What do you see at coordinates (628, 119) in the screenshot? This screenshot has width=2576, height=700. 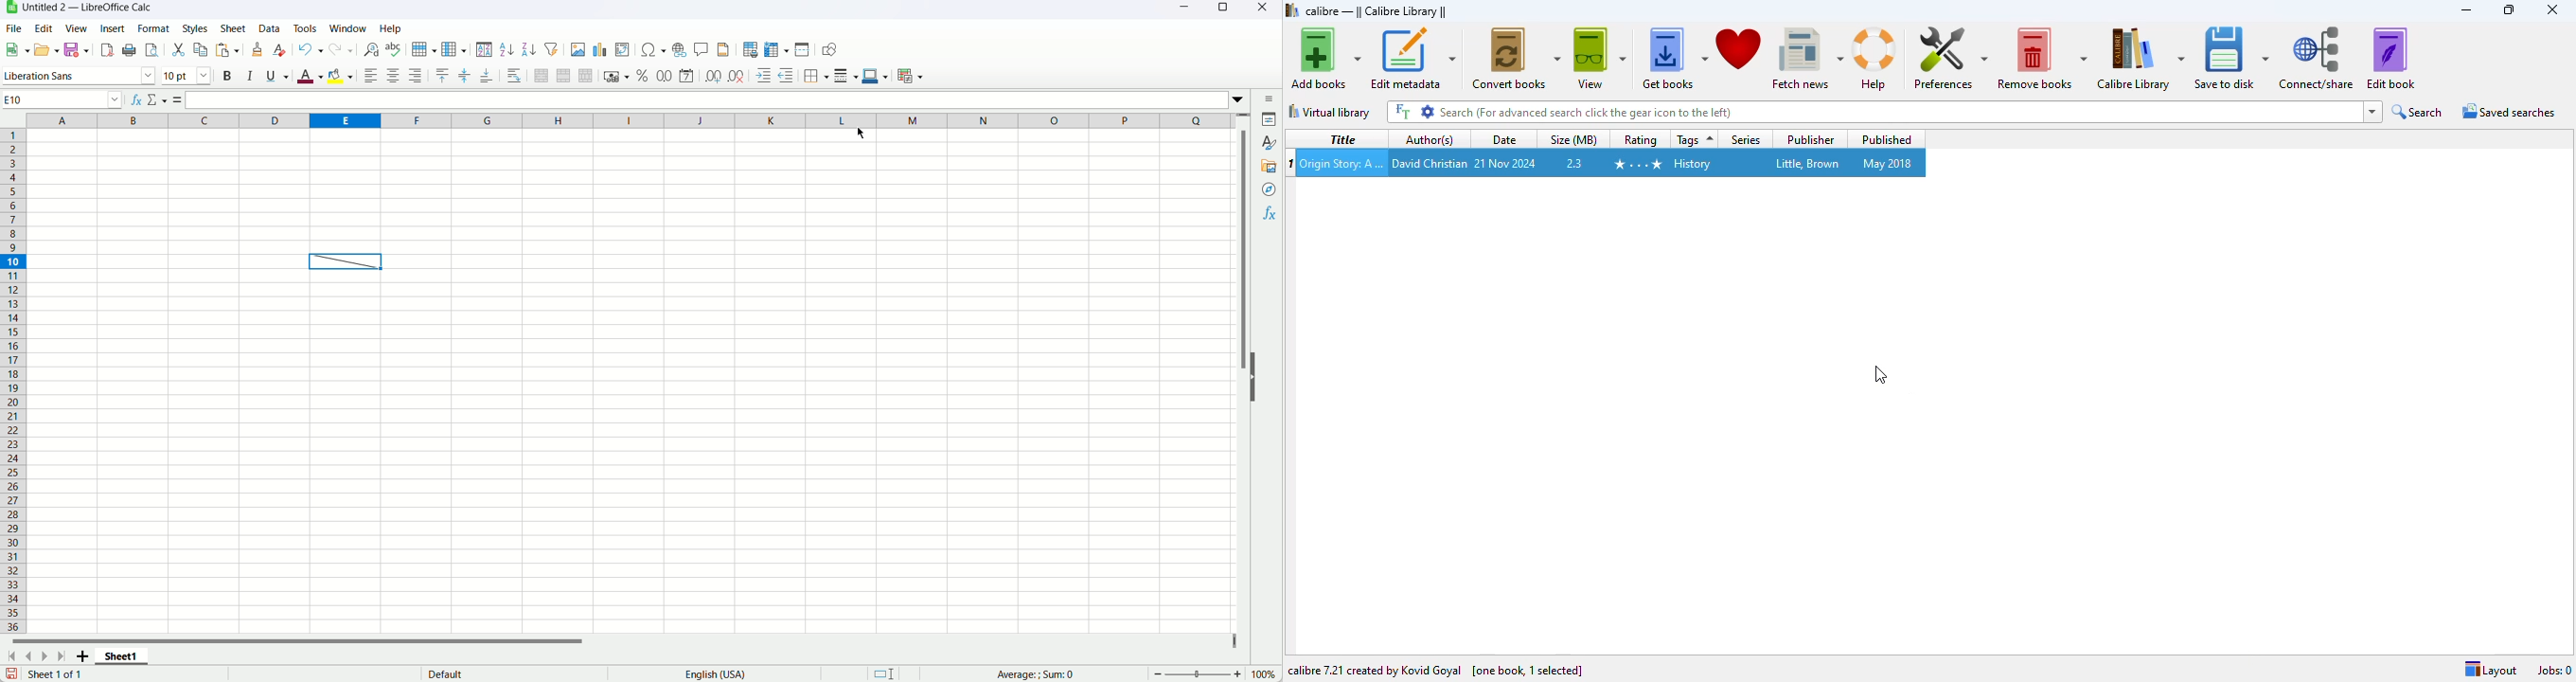 I see `Columns` at bounding box center [628, 119].